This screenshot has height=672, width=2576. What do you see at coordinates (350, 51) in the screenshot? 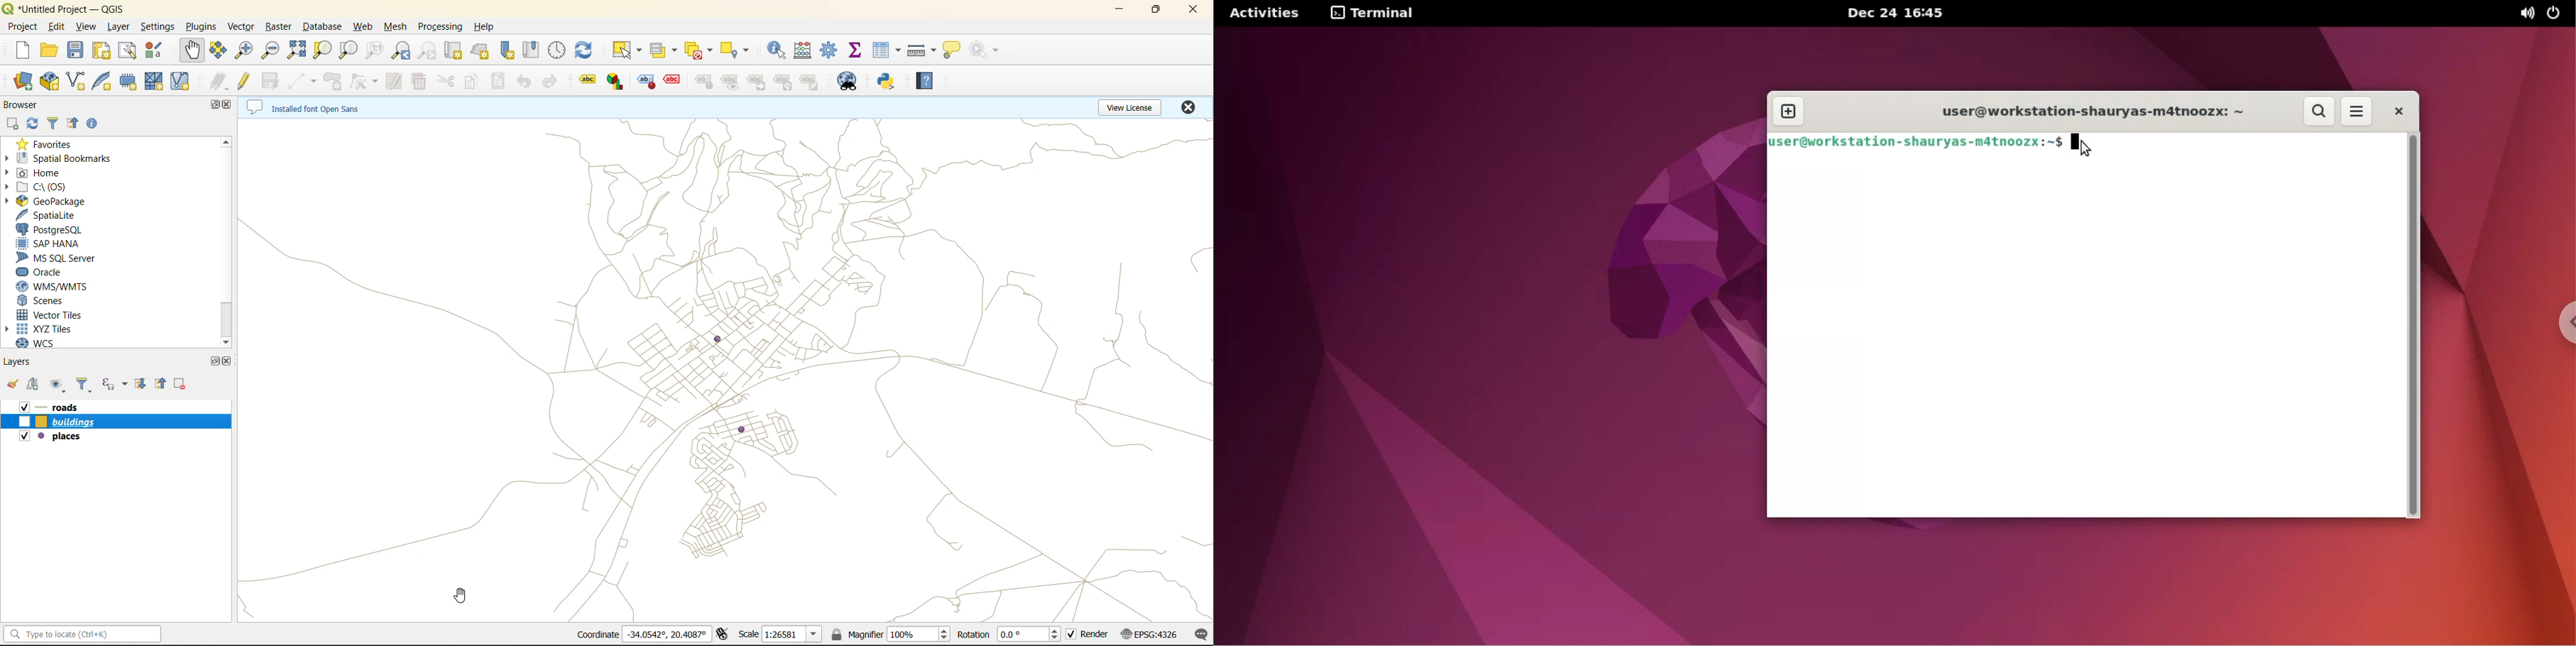
I see `zoom layer` at bounding box center [350, 51].